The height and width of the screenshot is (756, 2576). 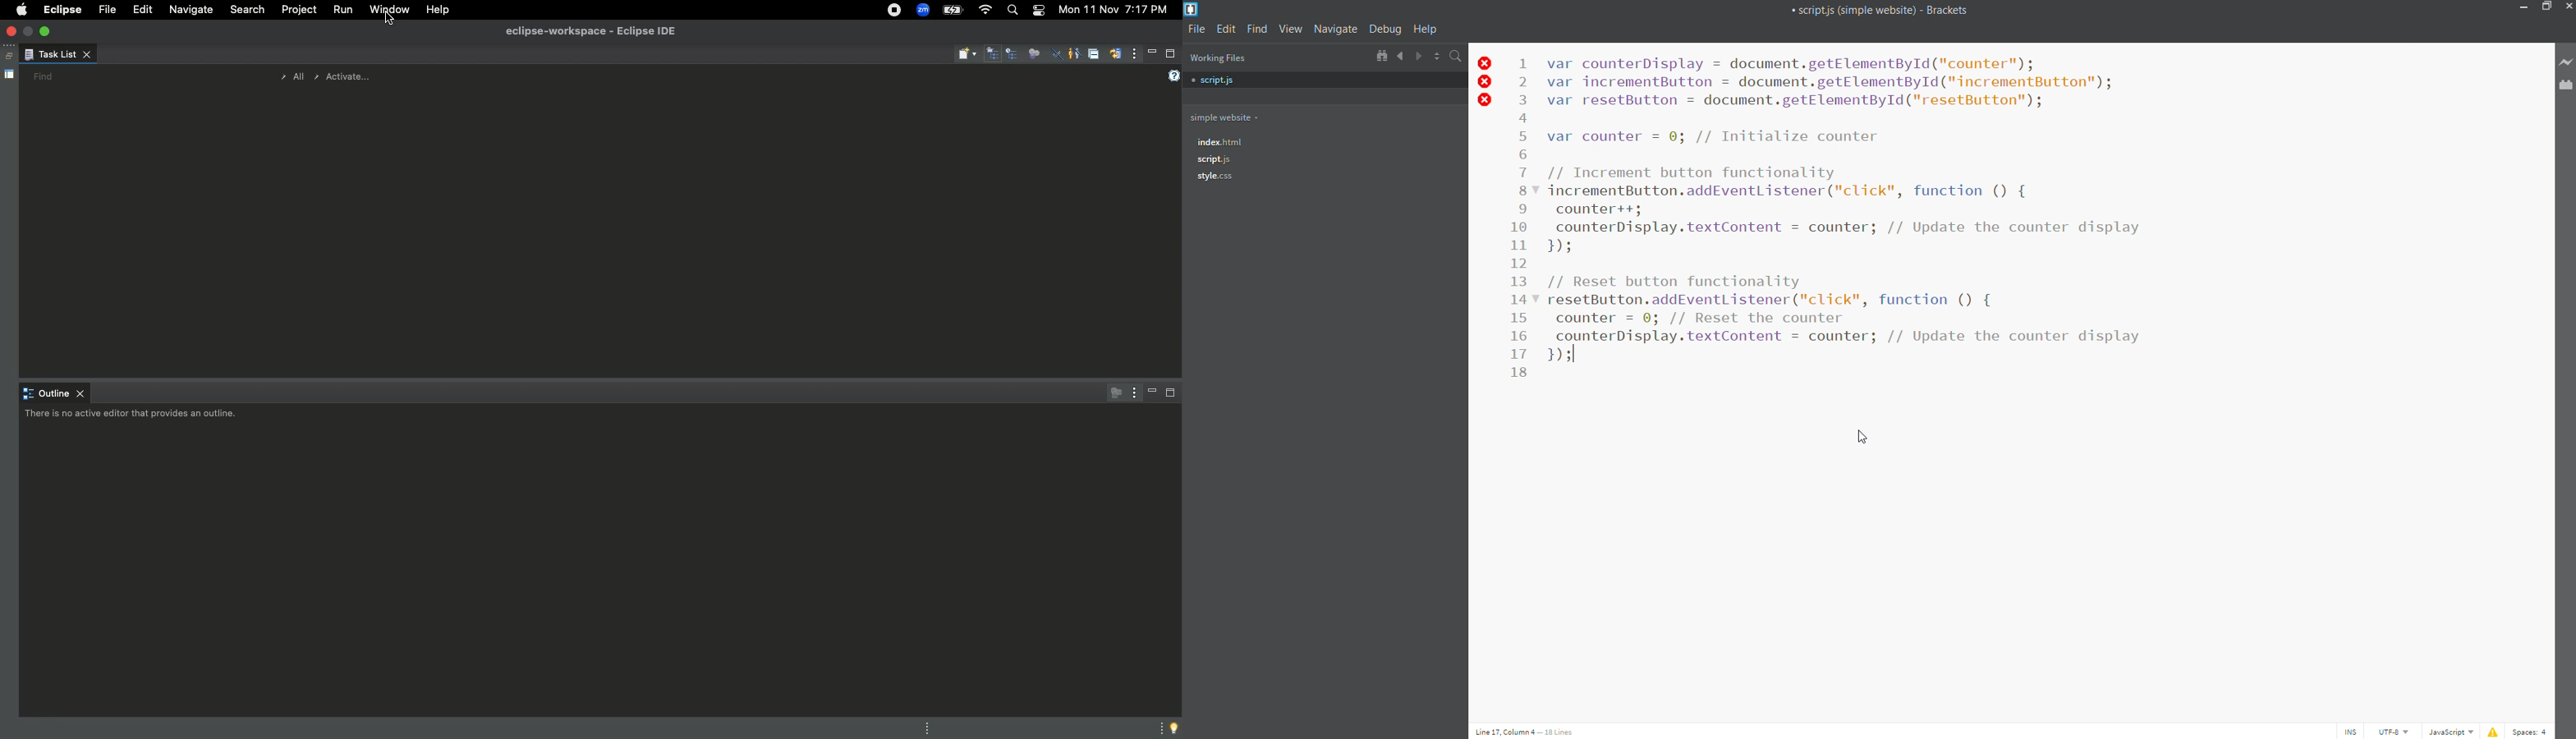 I want to click on Edit, so click(x=140, y=10).